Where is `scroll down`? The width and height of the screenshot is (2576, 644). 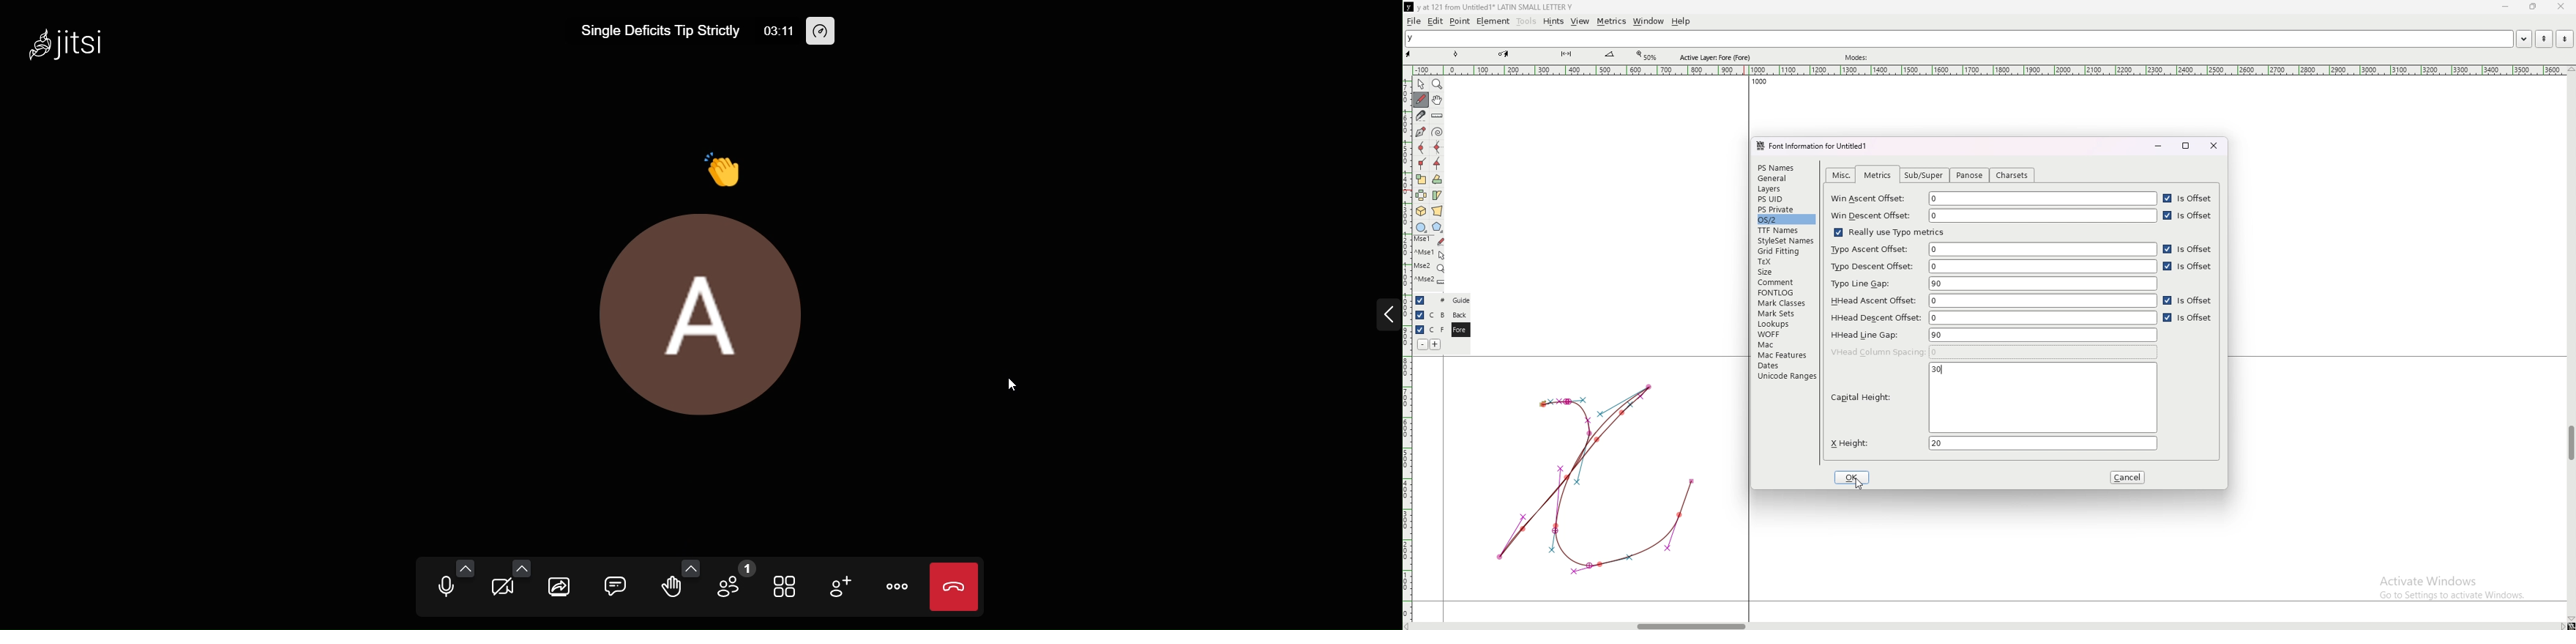
scroll down is located at coordinates (2571, 619).